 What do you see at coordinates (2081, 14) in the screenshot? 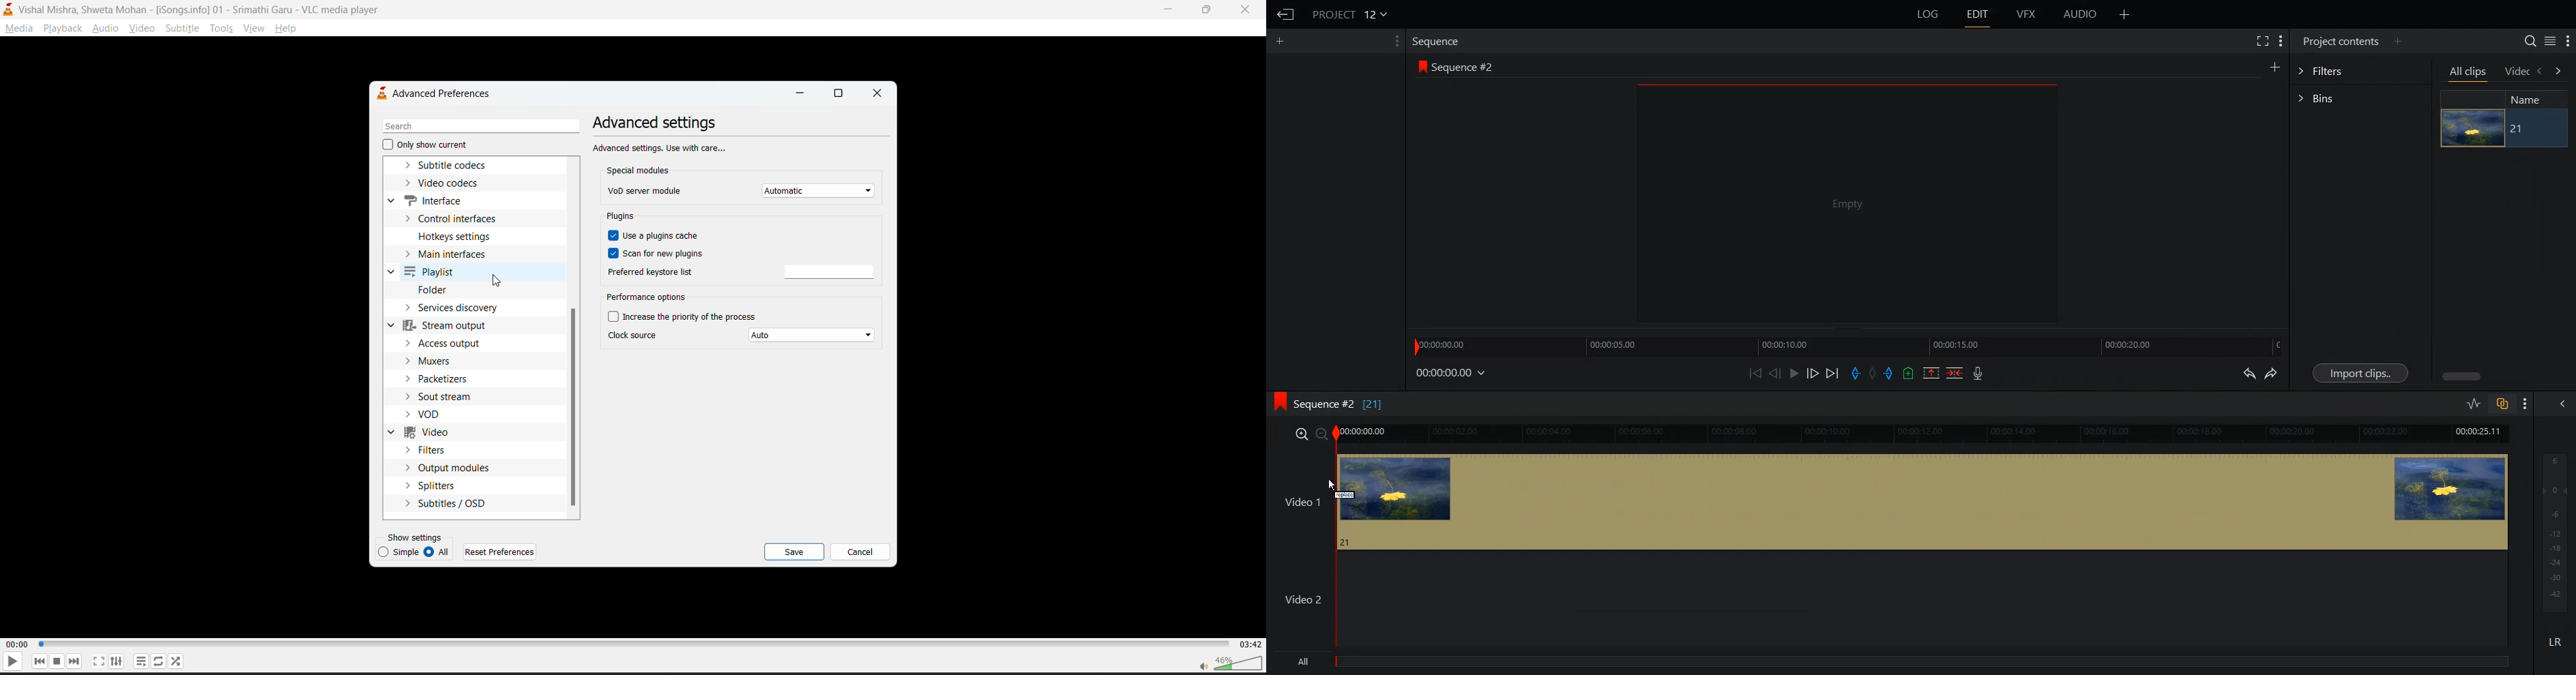
I see `Audio` at bounding box center [2081, 14].